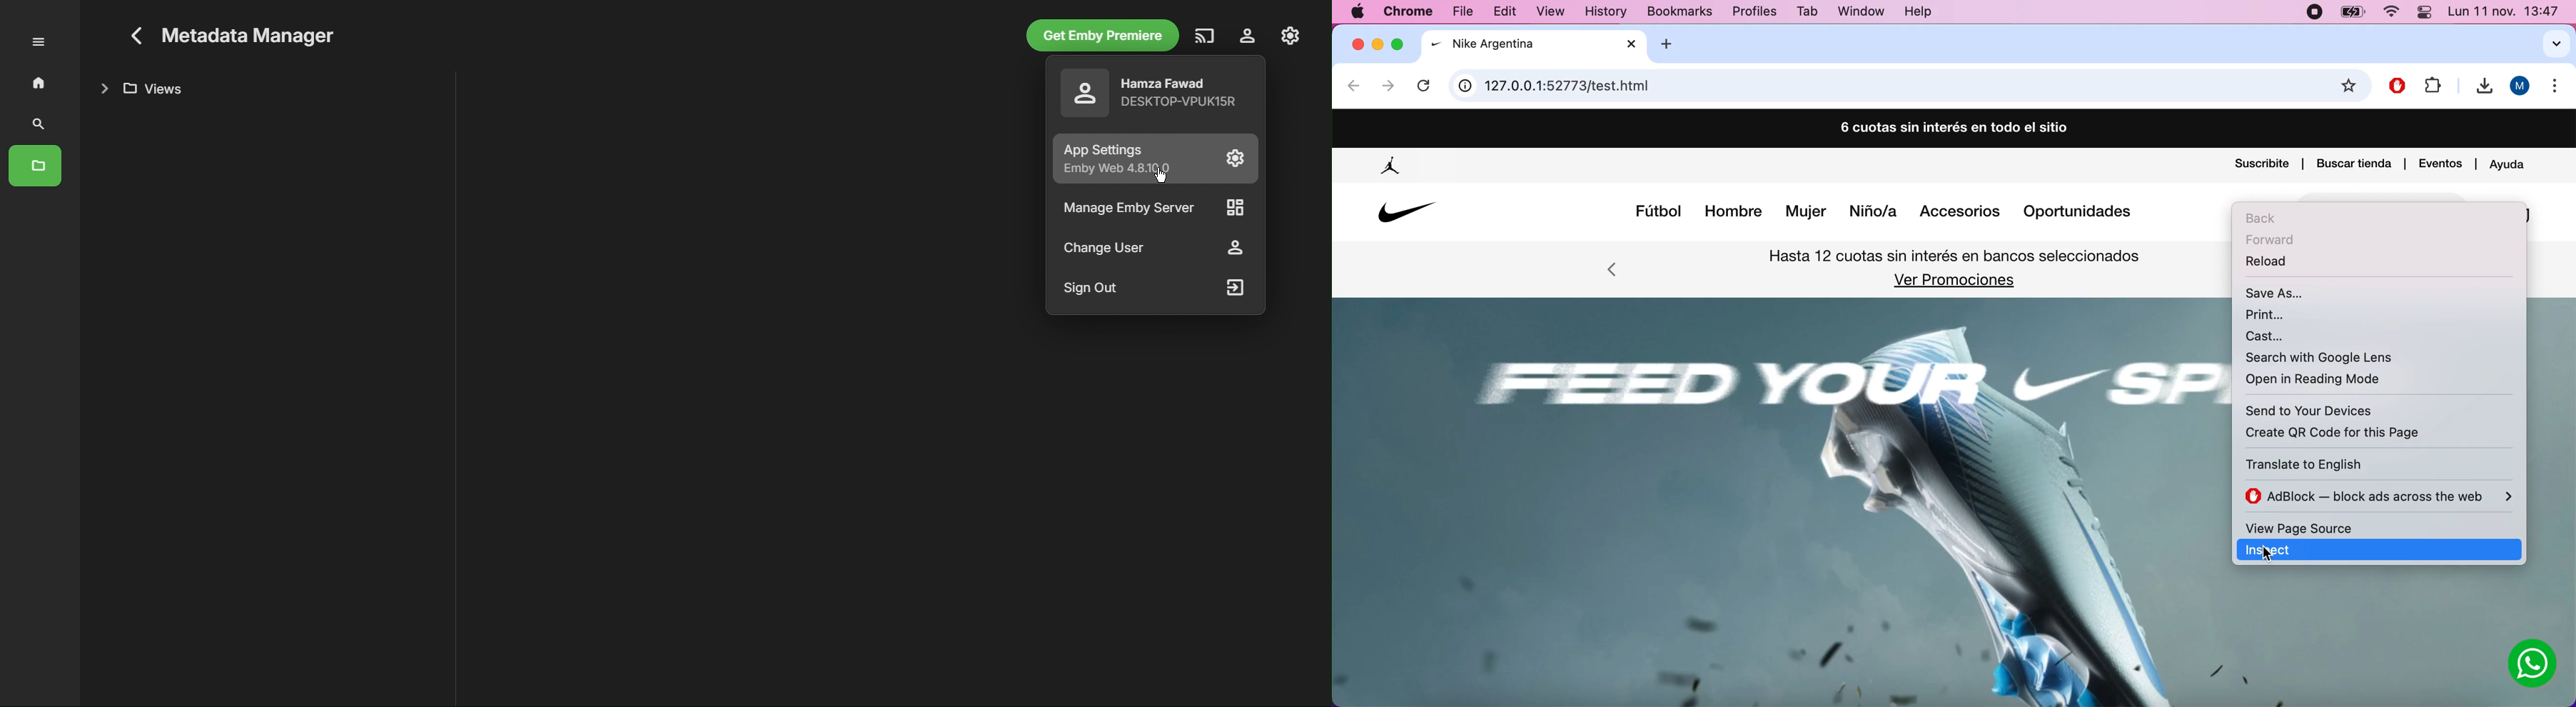 The width and height of the screenshot is (2576, 728). What do you see at coordinates (2326, 381) in the screenshot?
I see `open in reading mode` at bounding box center [2326, 381].